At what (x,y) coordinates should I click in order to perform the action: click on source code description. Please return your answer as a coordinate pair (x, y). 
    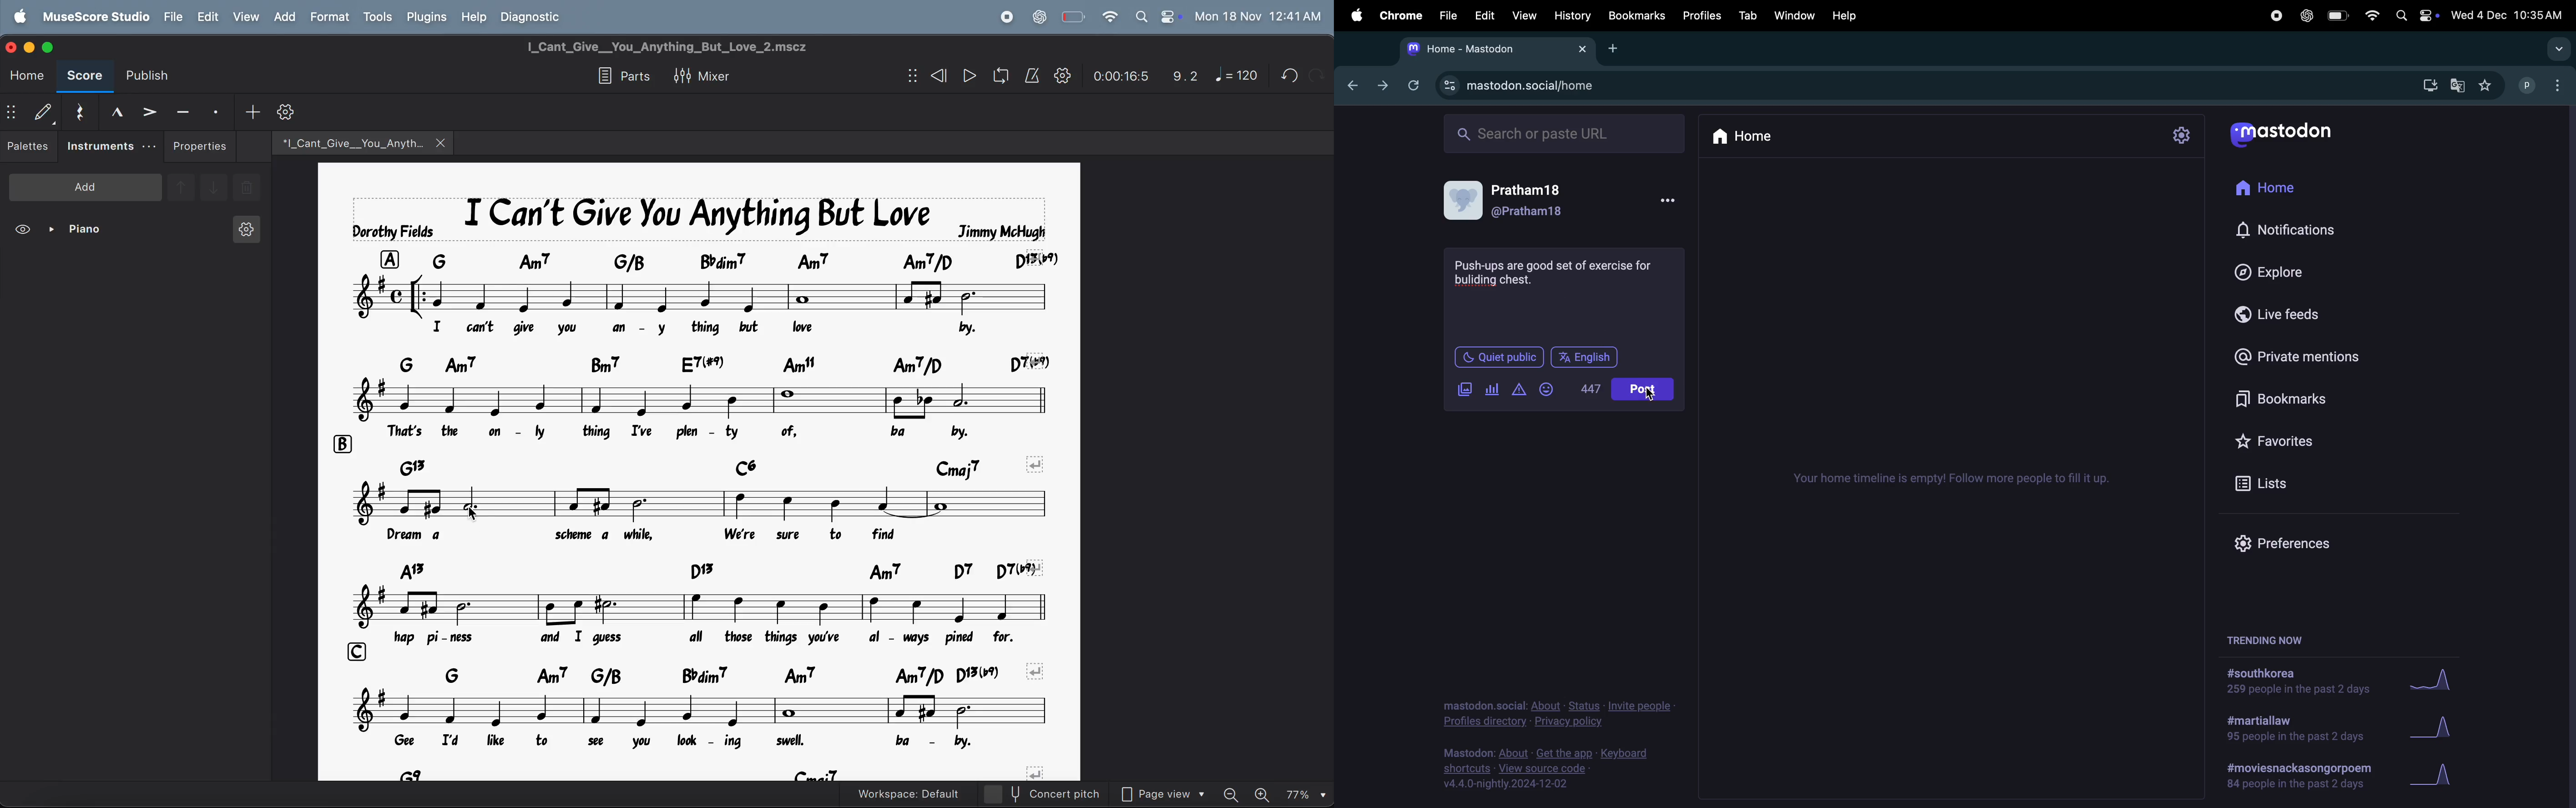
    Looking at the image, I should click on (1550, 768).